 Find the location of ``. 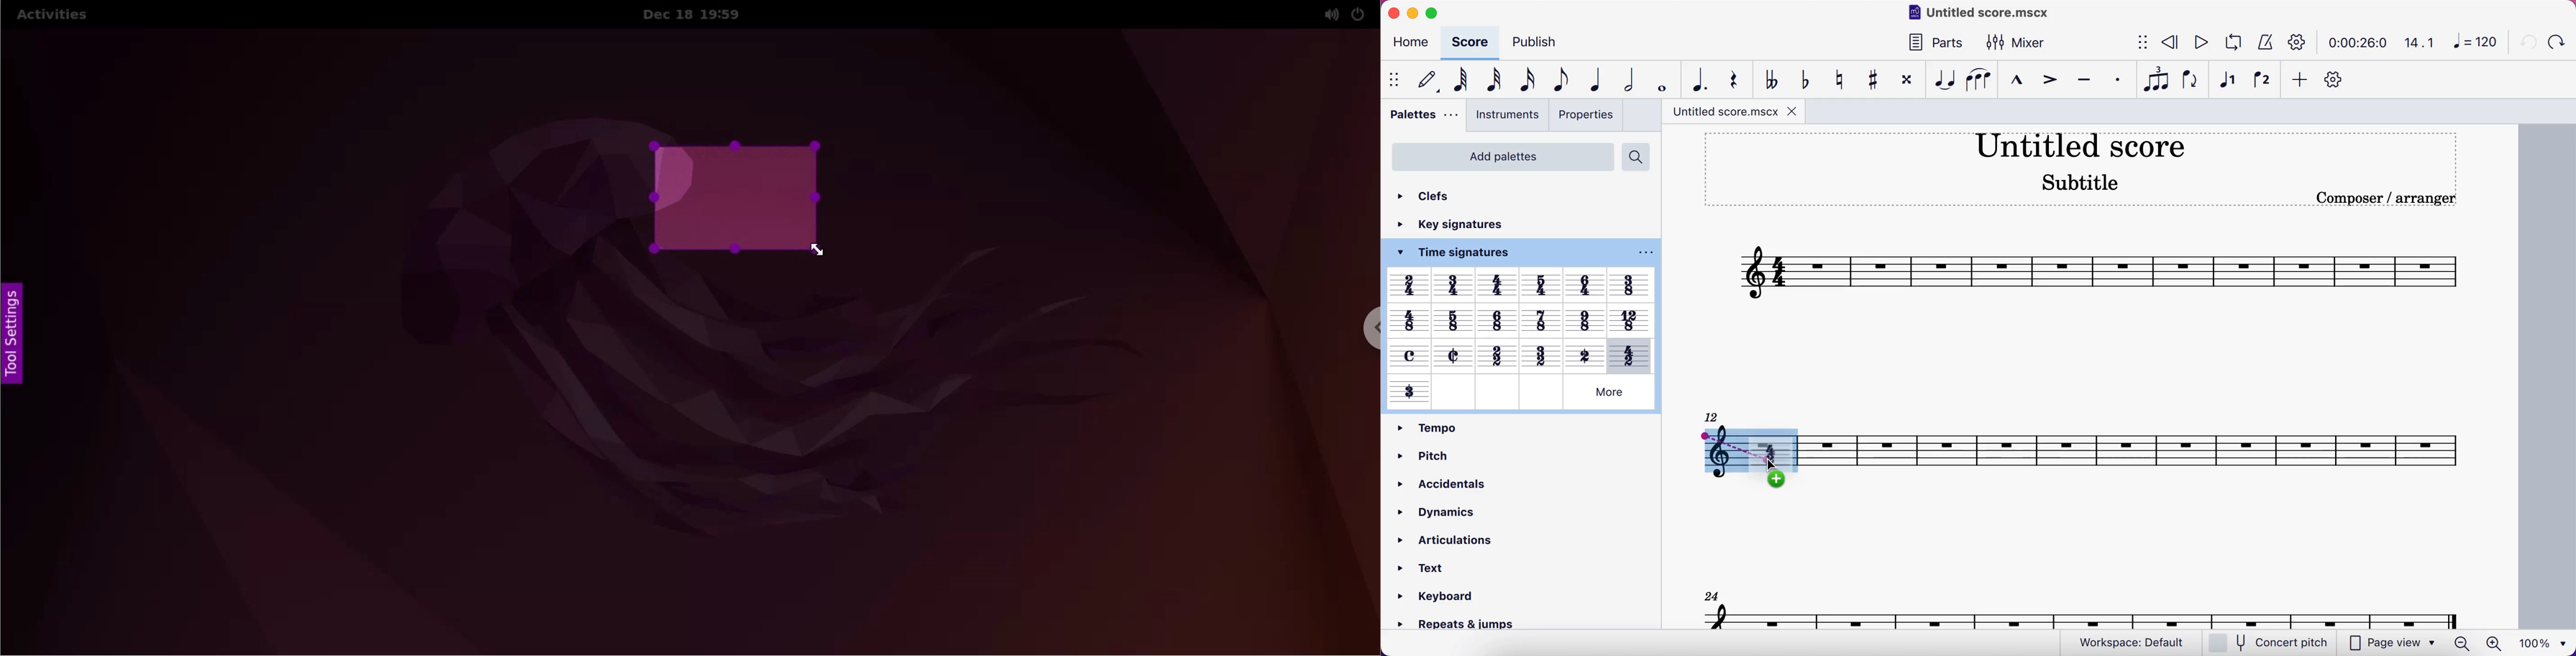

 is located at coordinates (1542, 285).